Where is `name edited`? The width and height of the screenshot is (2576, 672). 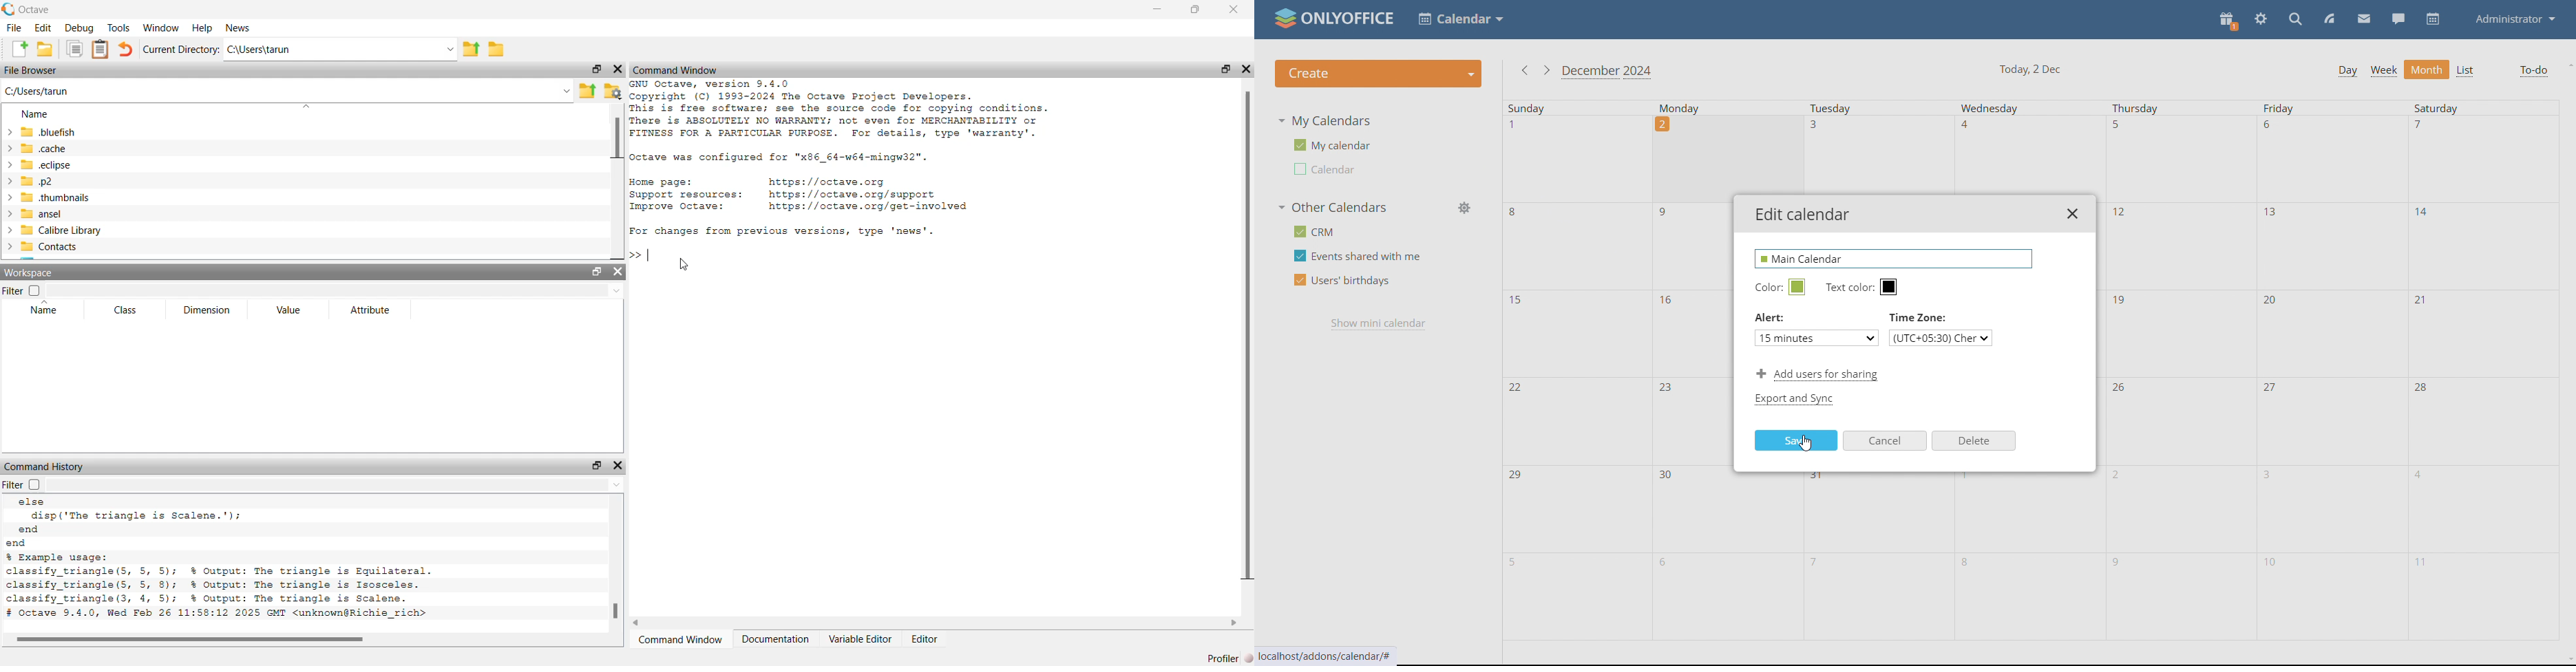
name edited is located at coordinates (1802, 259).